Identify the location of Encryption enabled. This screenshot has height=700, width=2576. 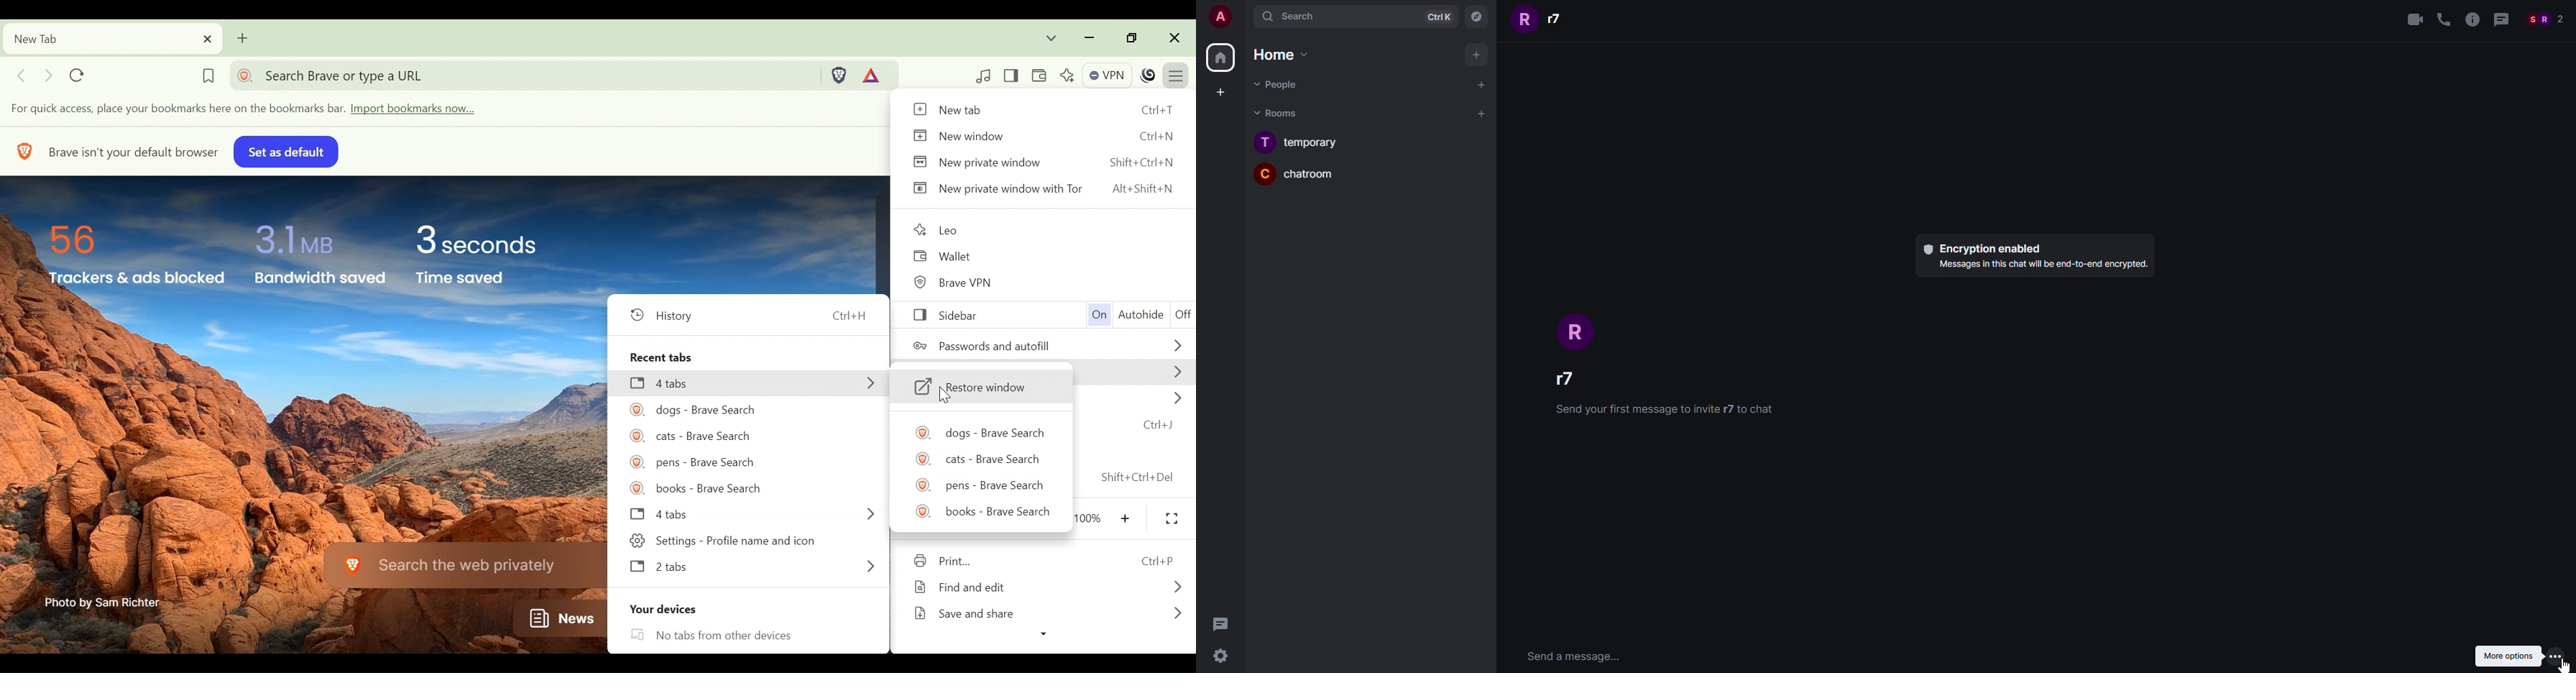
(1982, 249).